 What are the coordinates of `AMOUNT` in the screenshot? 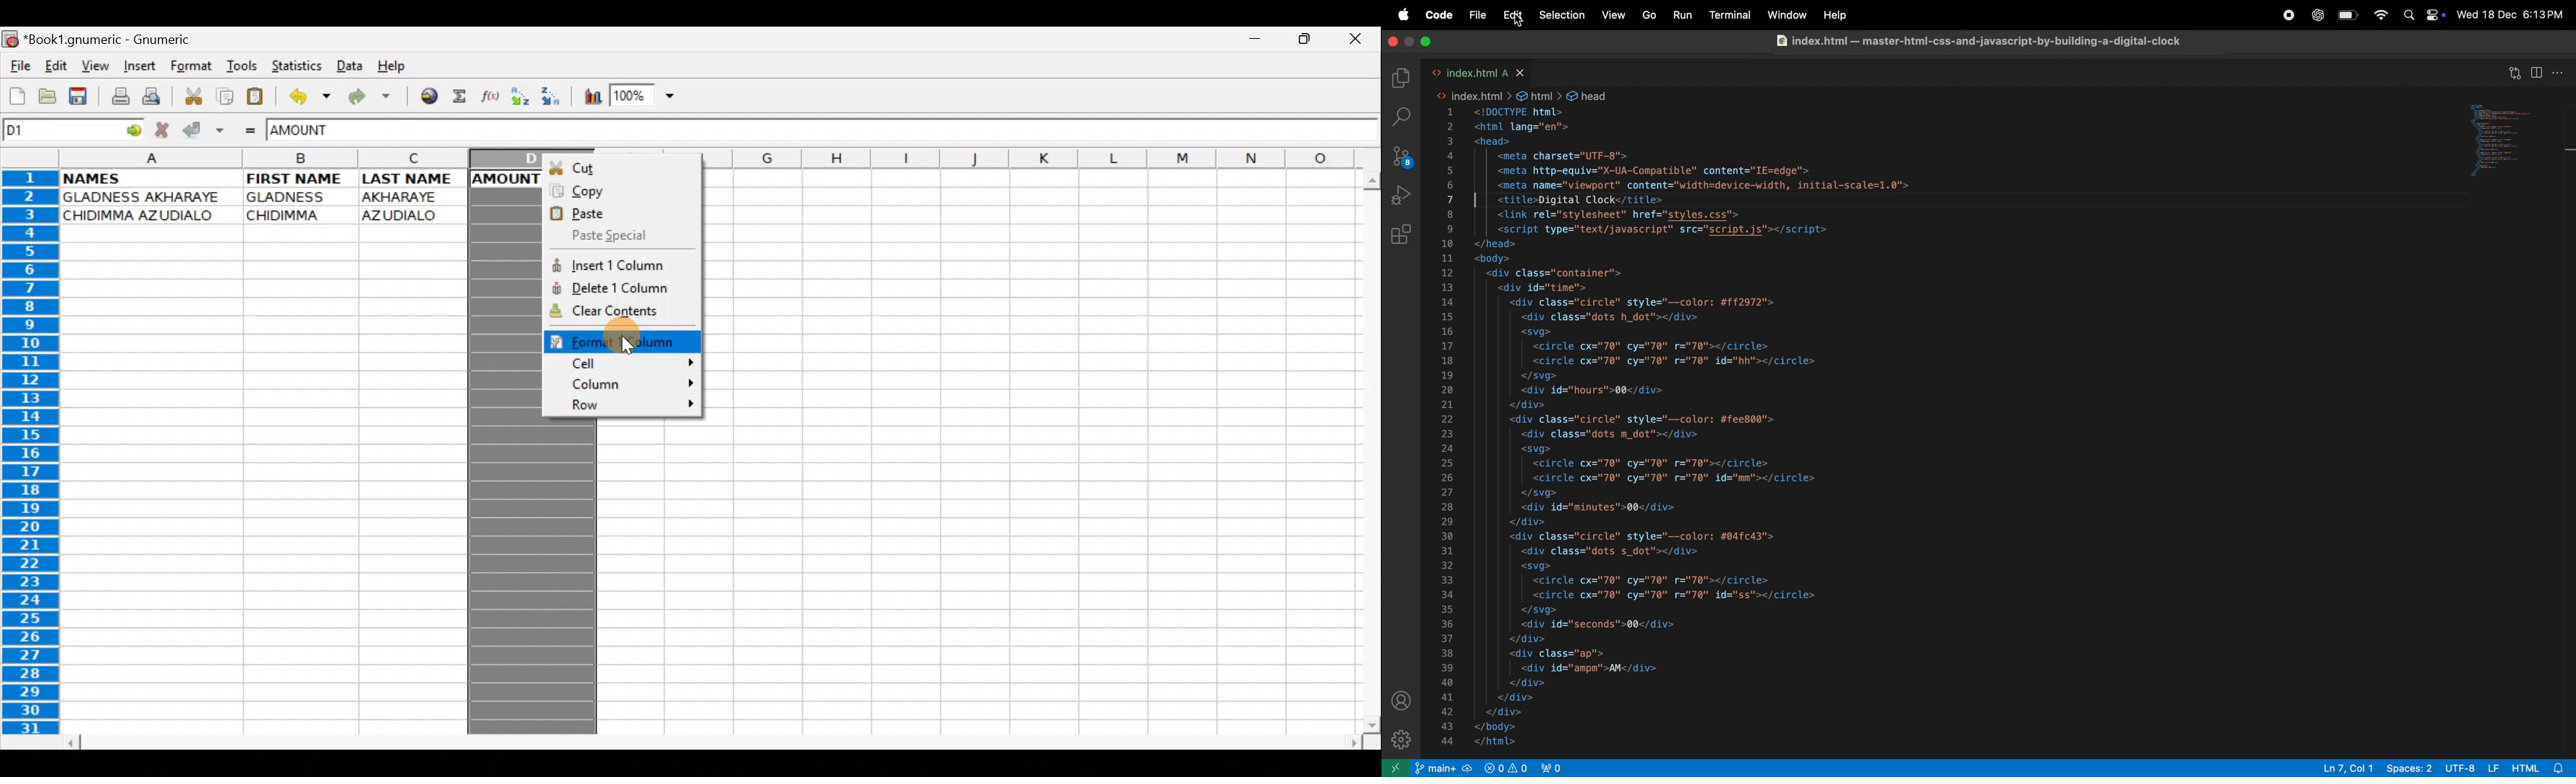 It's located at (315, 132).